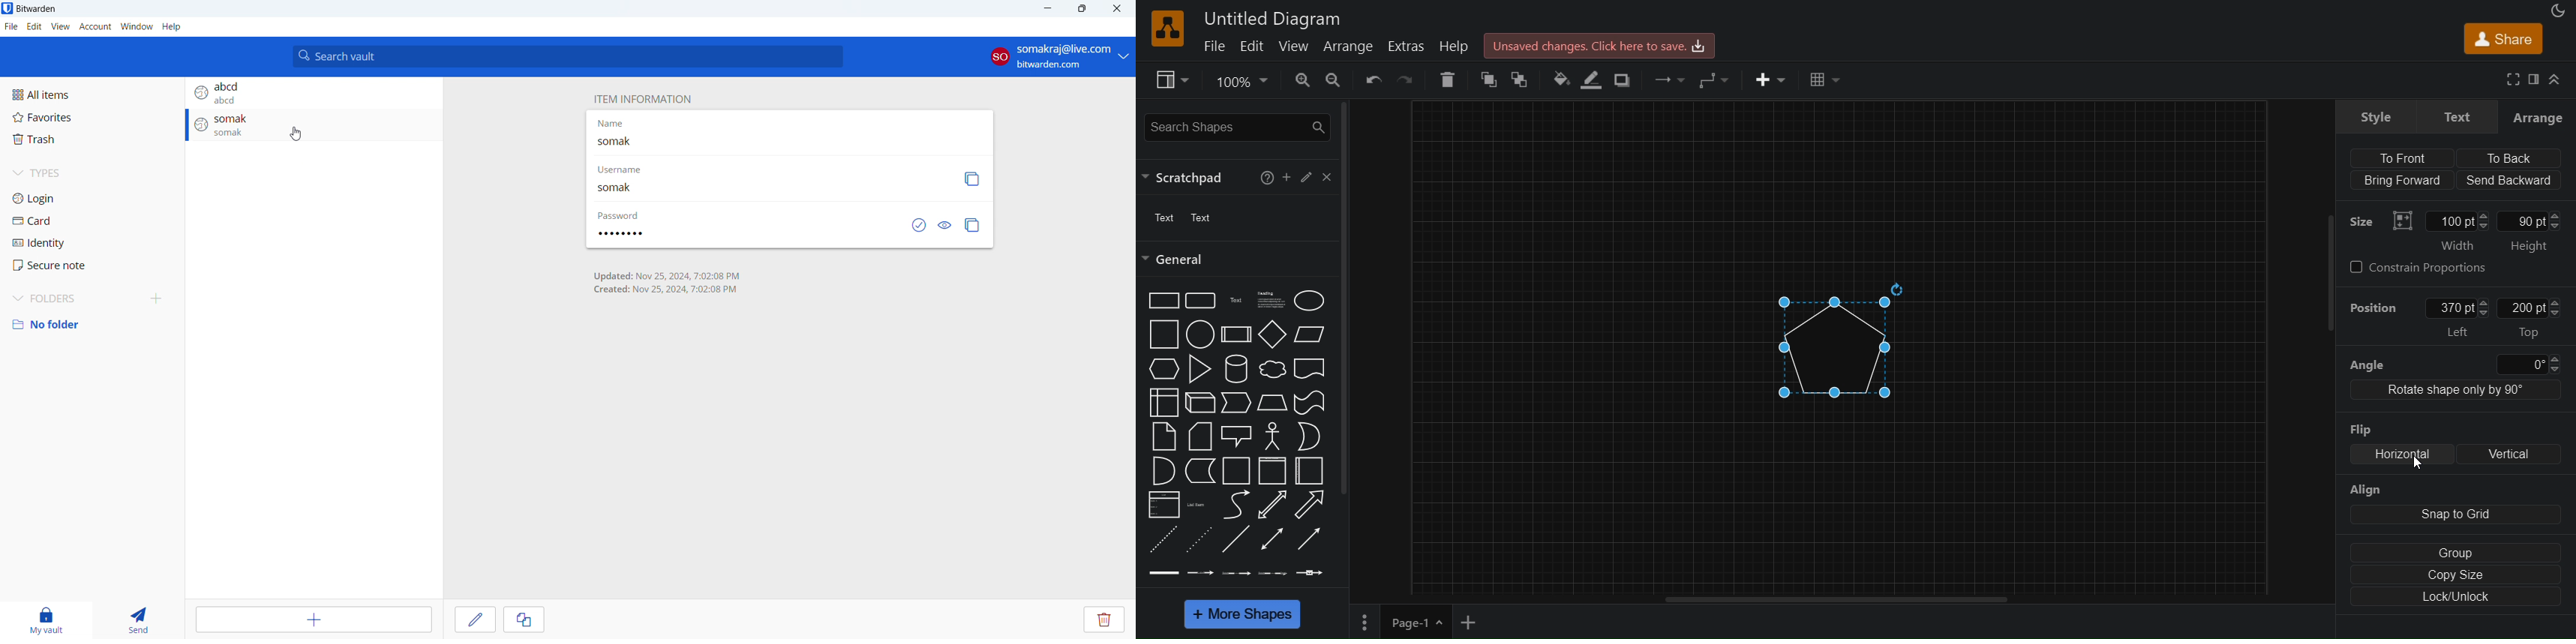  I want to click on Flip, so click(2361, 430).